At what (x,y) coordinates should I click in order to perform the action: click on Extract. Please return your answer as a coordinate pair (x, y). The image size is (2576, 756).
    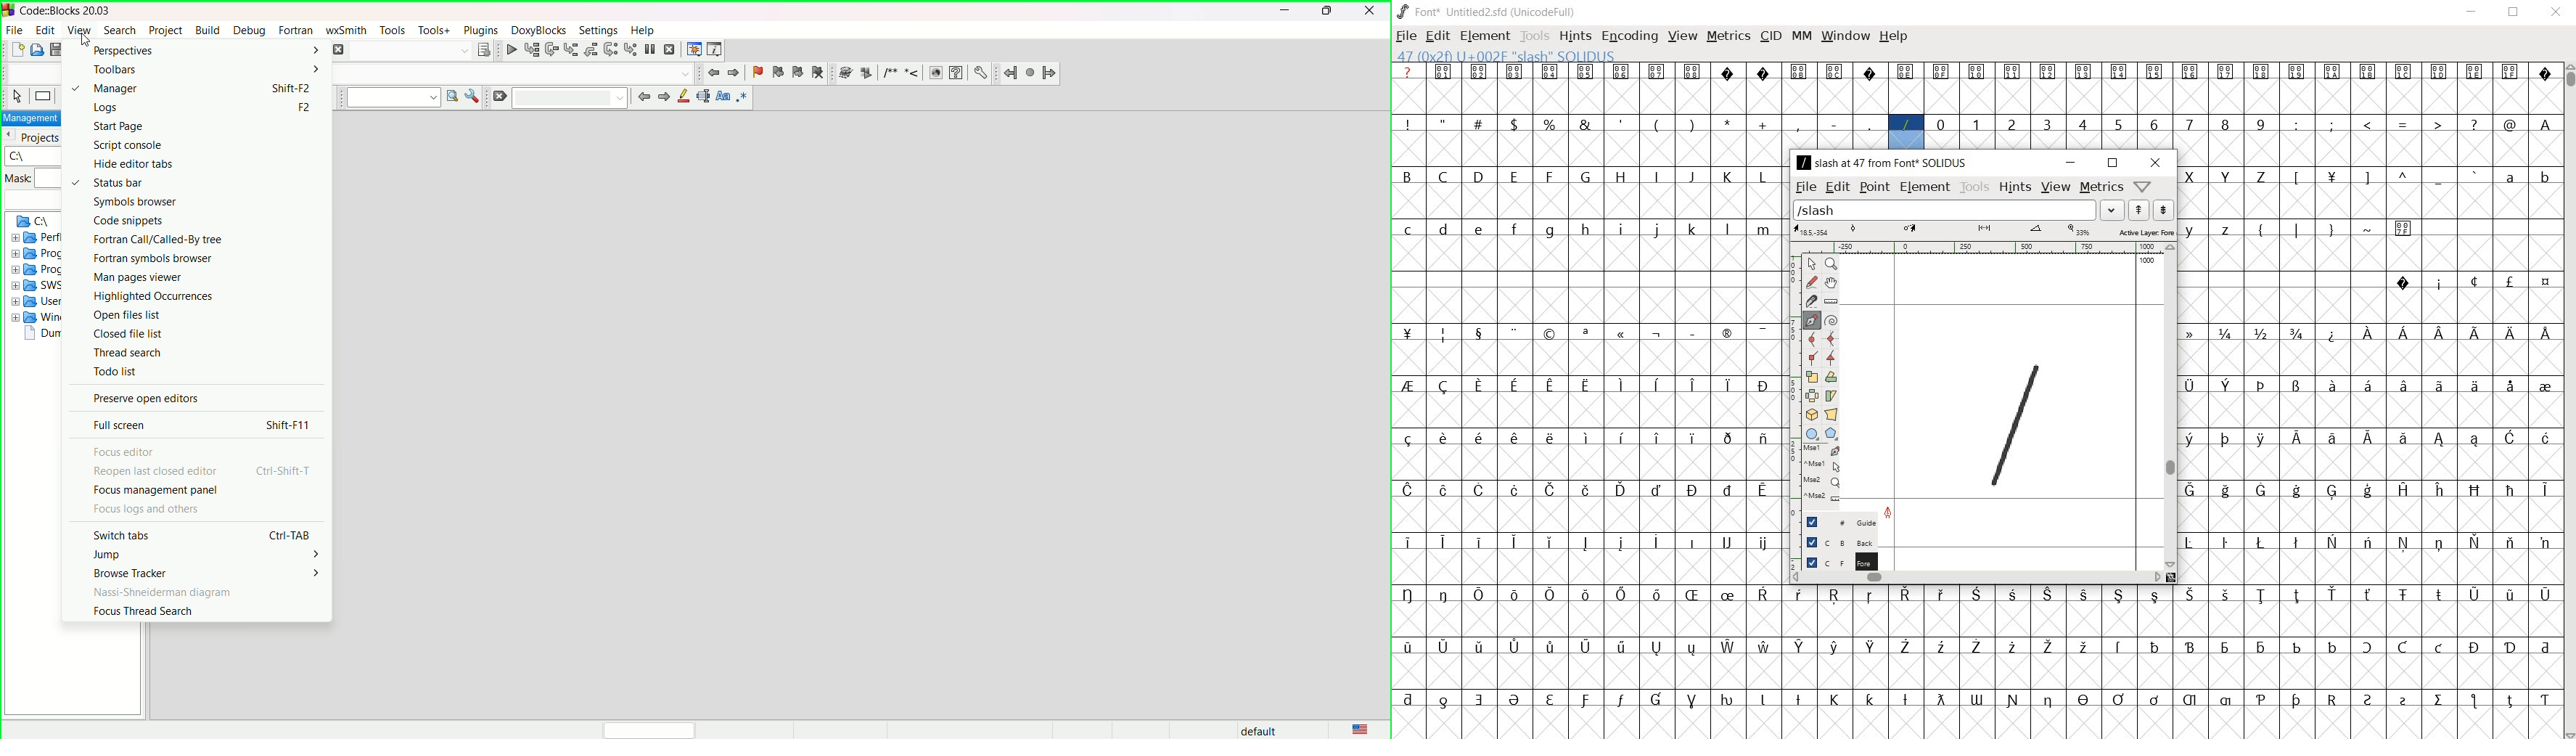
    Looking at the image, I should click on (866, 74).